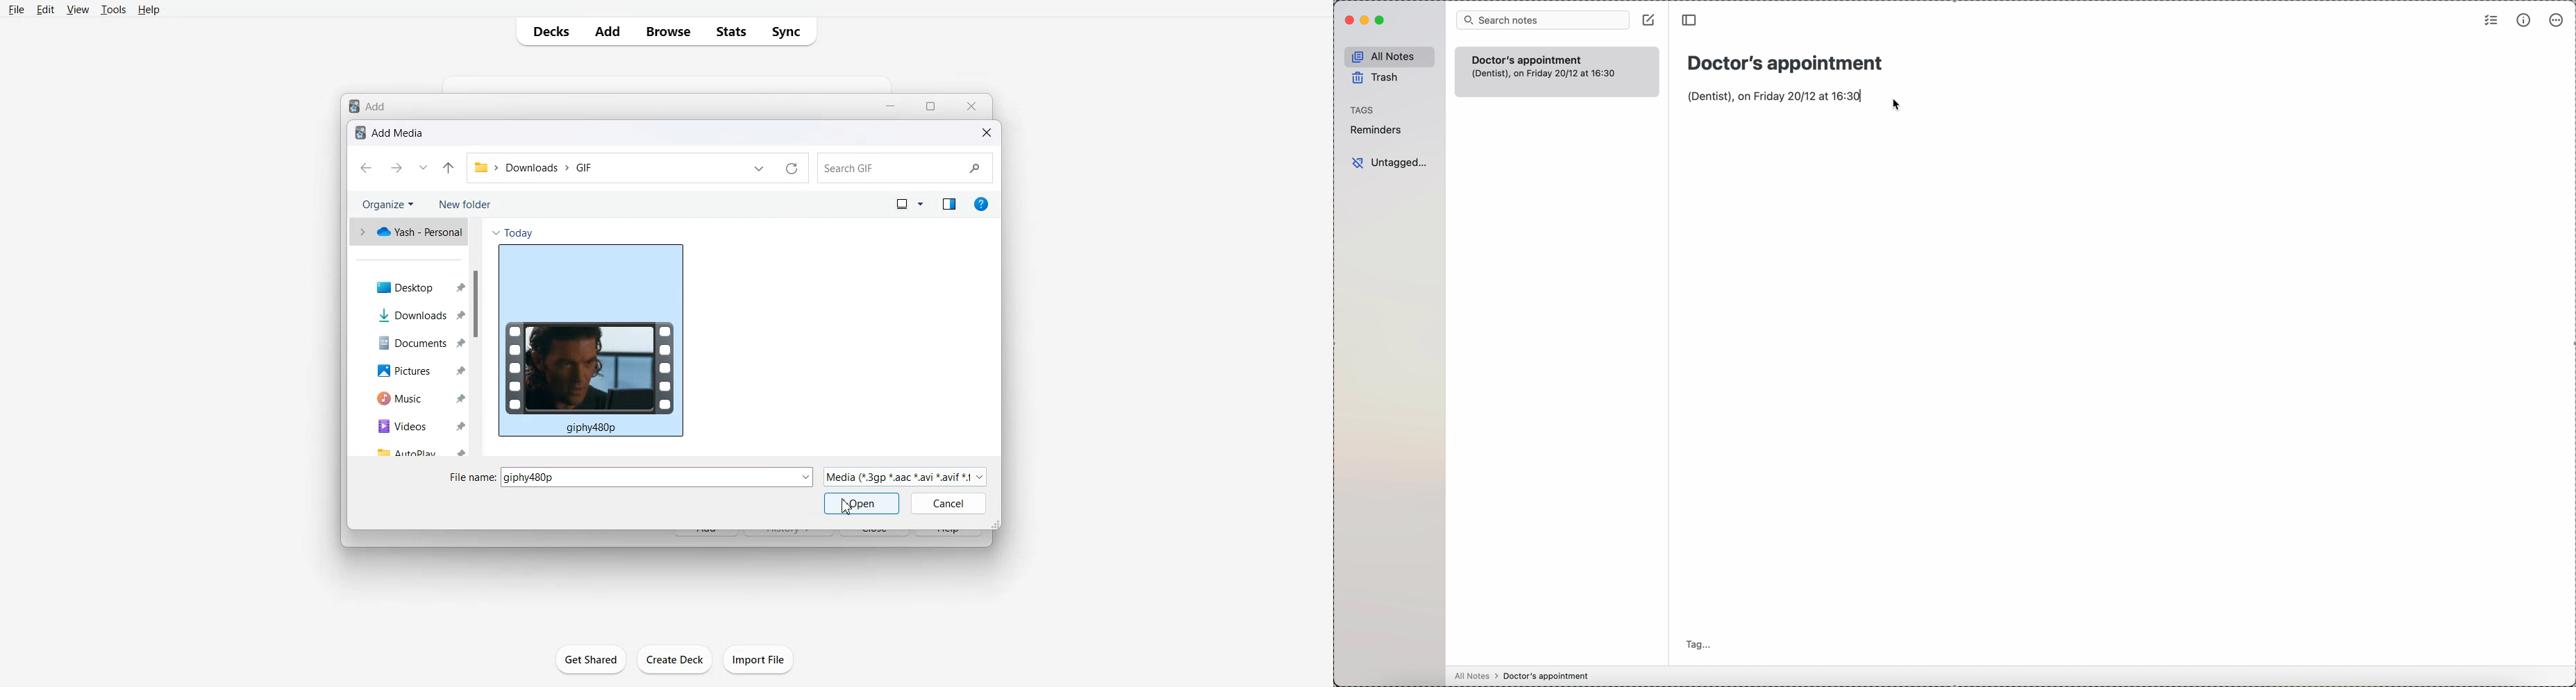  Describe the element at coordinates (591, 340) in the screenshot. I see `GIF File` at that location.